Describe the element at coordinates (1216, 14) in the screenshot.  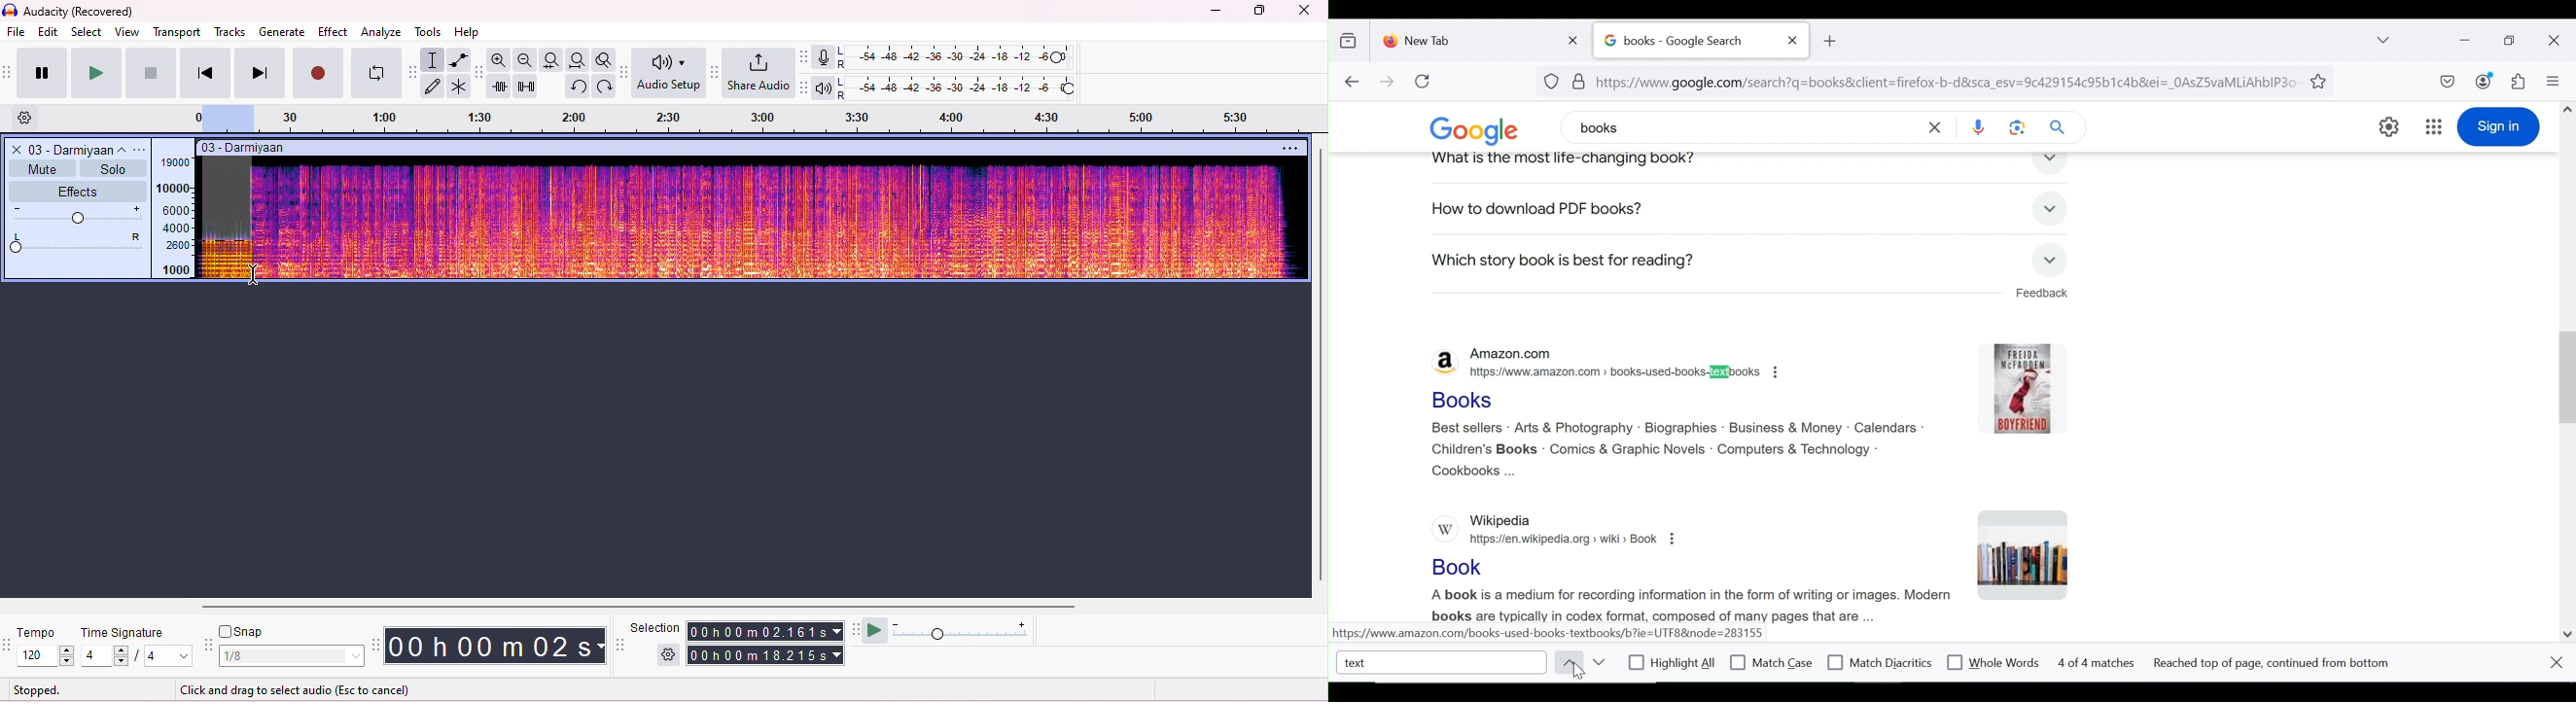
I see `minimize` at that location.